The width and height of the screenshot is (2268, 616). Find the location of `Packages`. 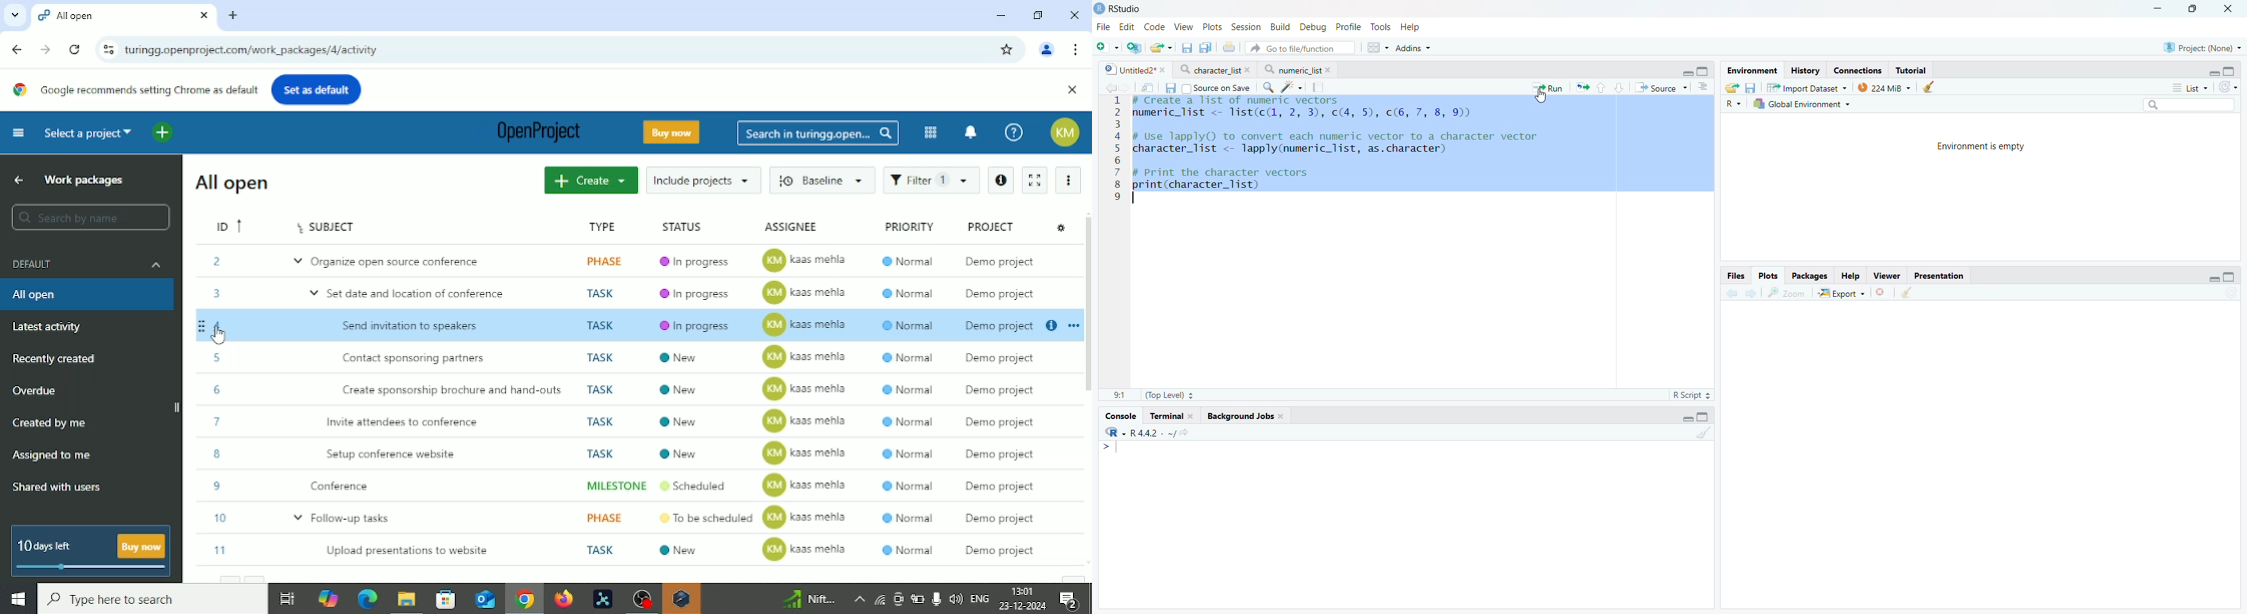

Packages is located at coordinates (1811, 275).